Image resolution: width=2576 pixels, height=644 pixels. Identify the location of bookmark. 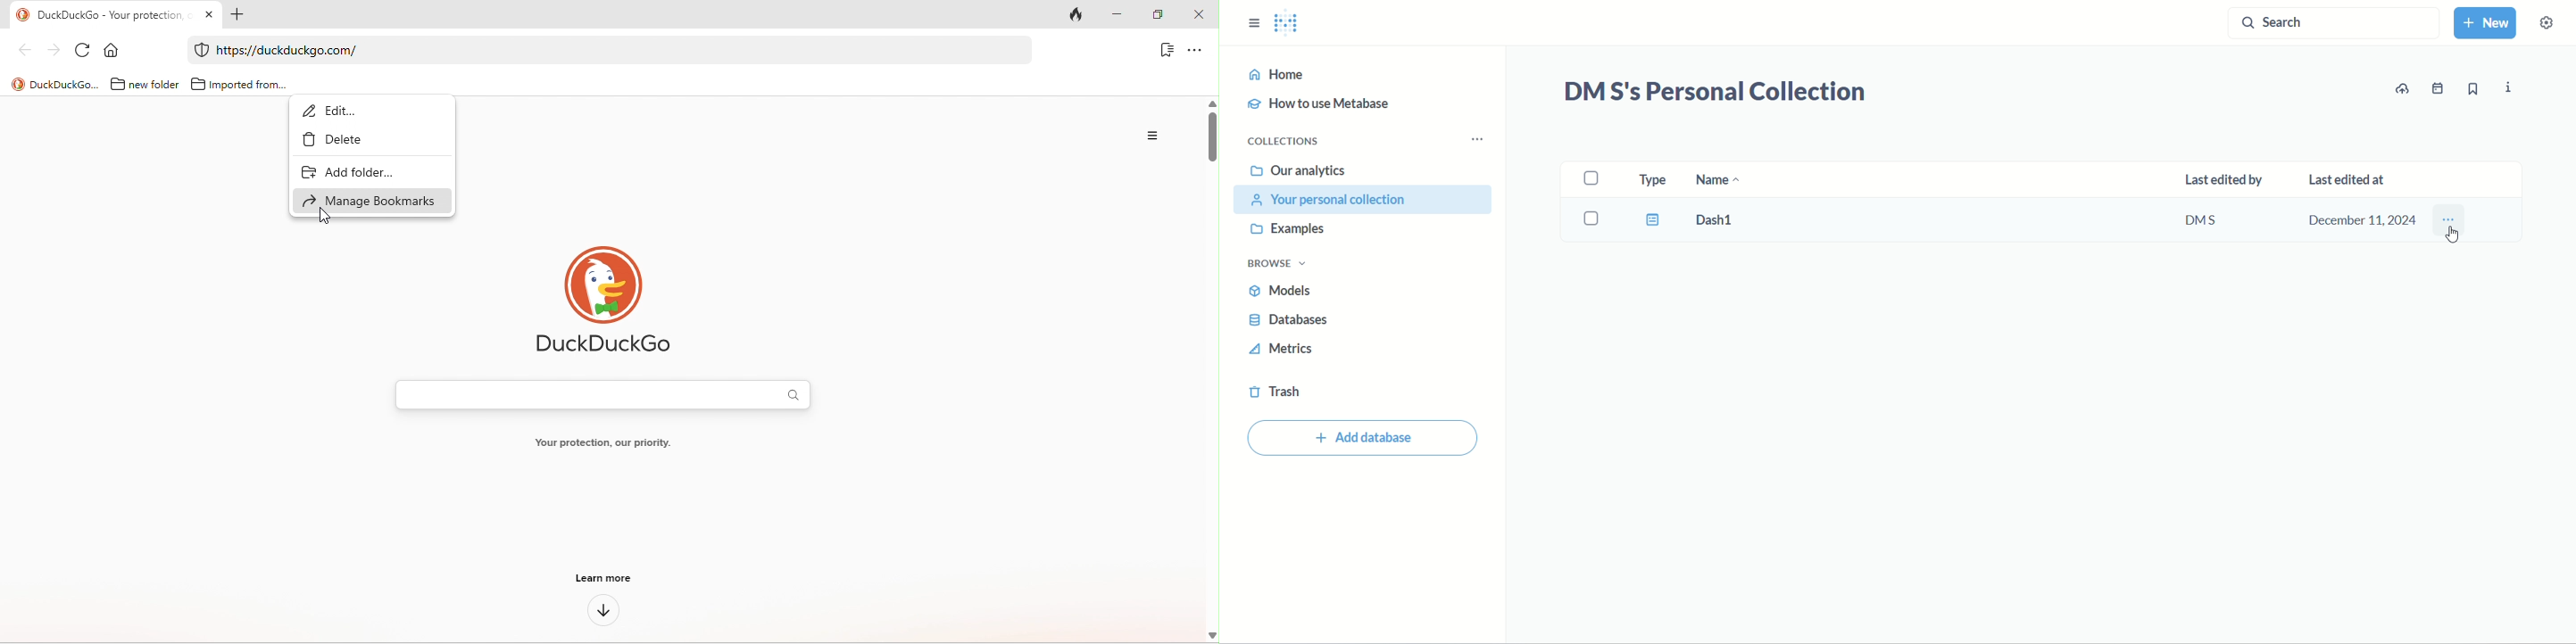
(1165, 52).